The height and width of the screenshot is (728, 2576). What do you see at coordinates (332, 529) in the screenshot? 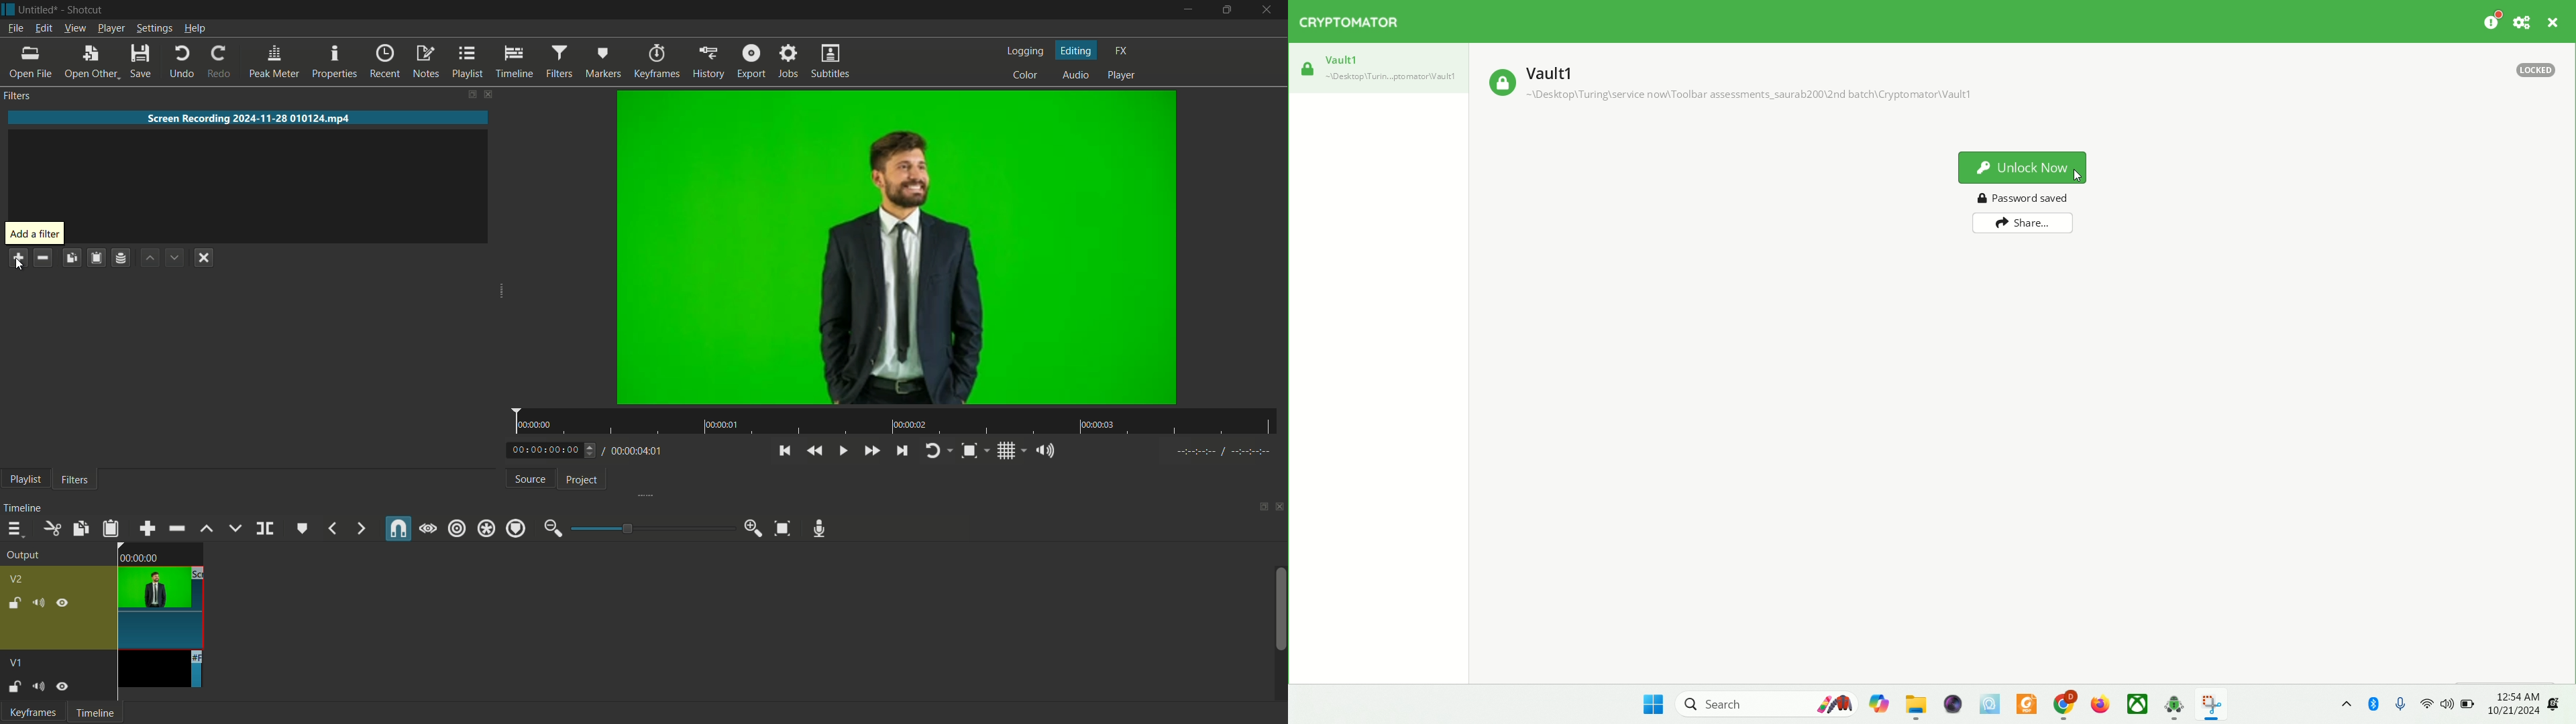
I see `previous marker` at bounding box center [332, 529].